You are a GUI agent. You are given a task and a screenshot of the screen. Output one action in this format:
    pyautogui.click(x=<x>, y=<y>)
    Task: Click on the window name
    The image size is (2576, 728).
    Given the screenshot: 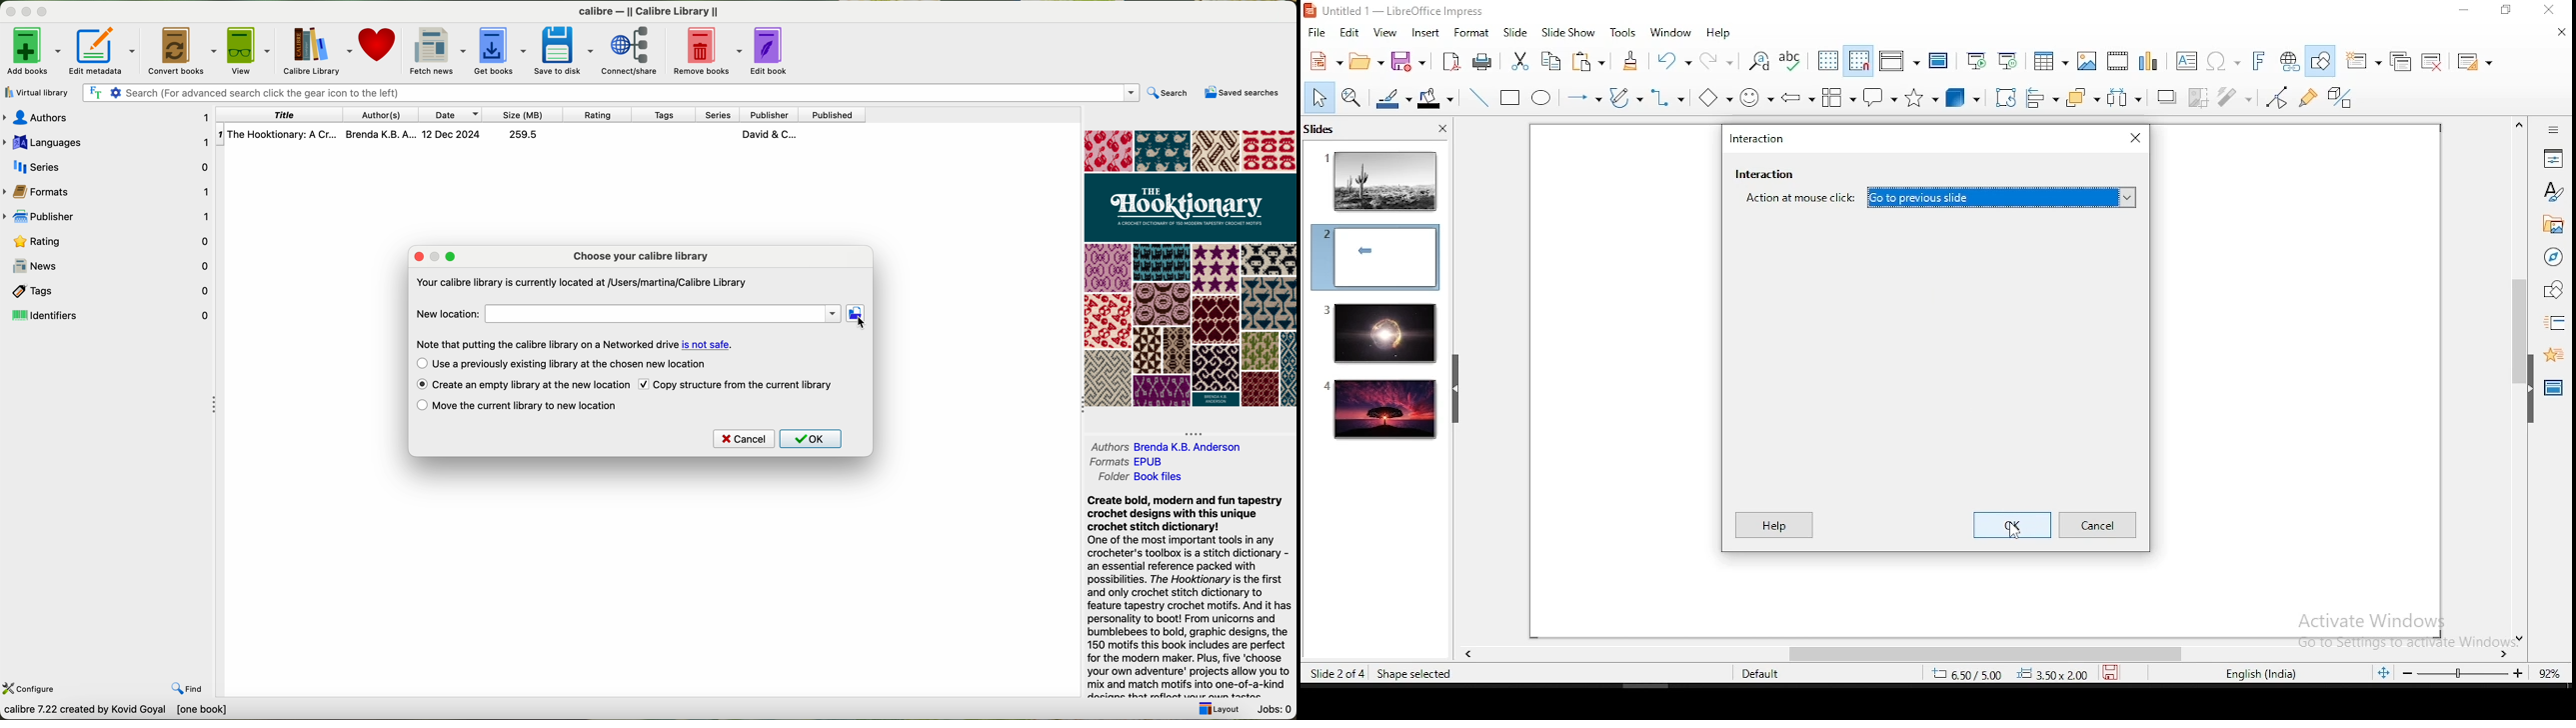 What is the action you would take?
    pyautogui.click(x=1759, y=136)
    